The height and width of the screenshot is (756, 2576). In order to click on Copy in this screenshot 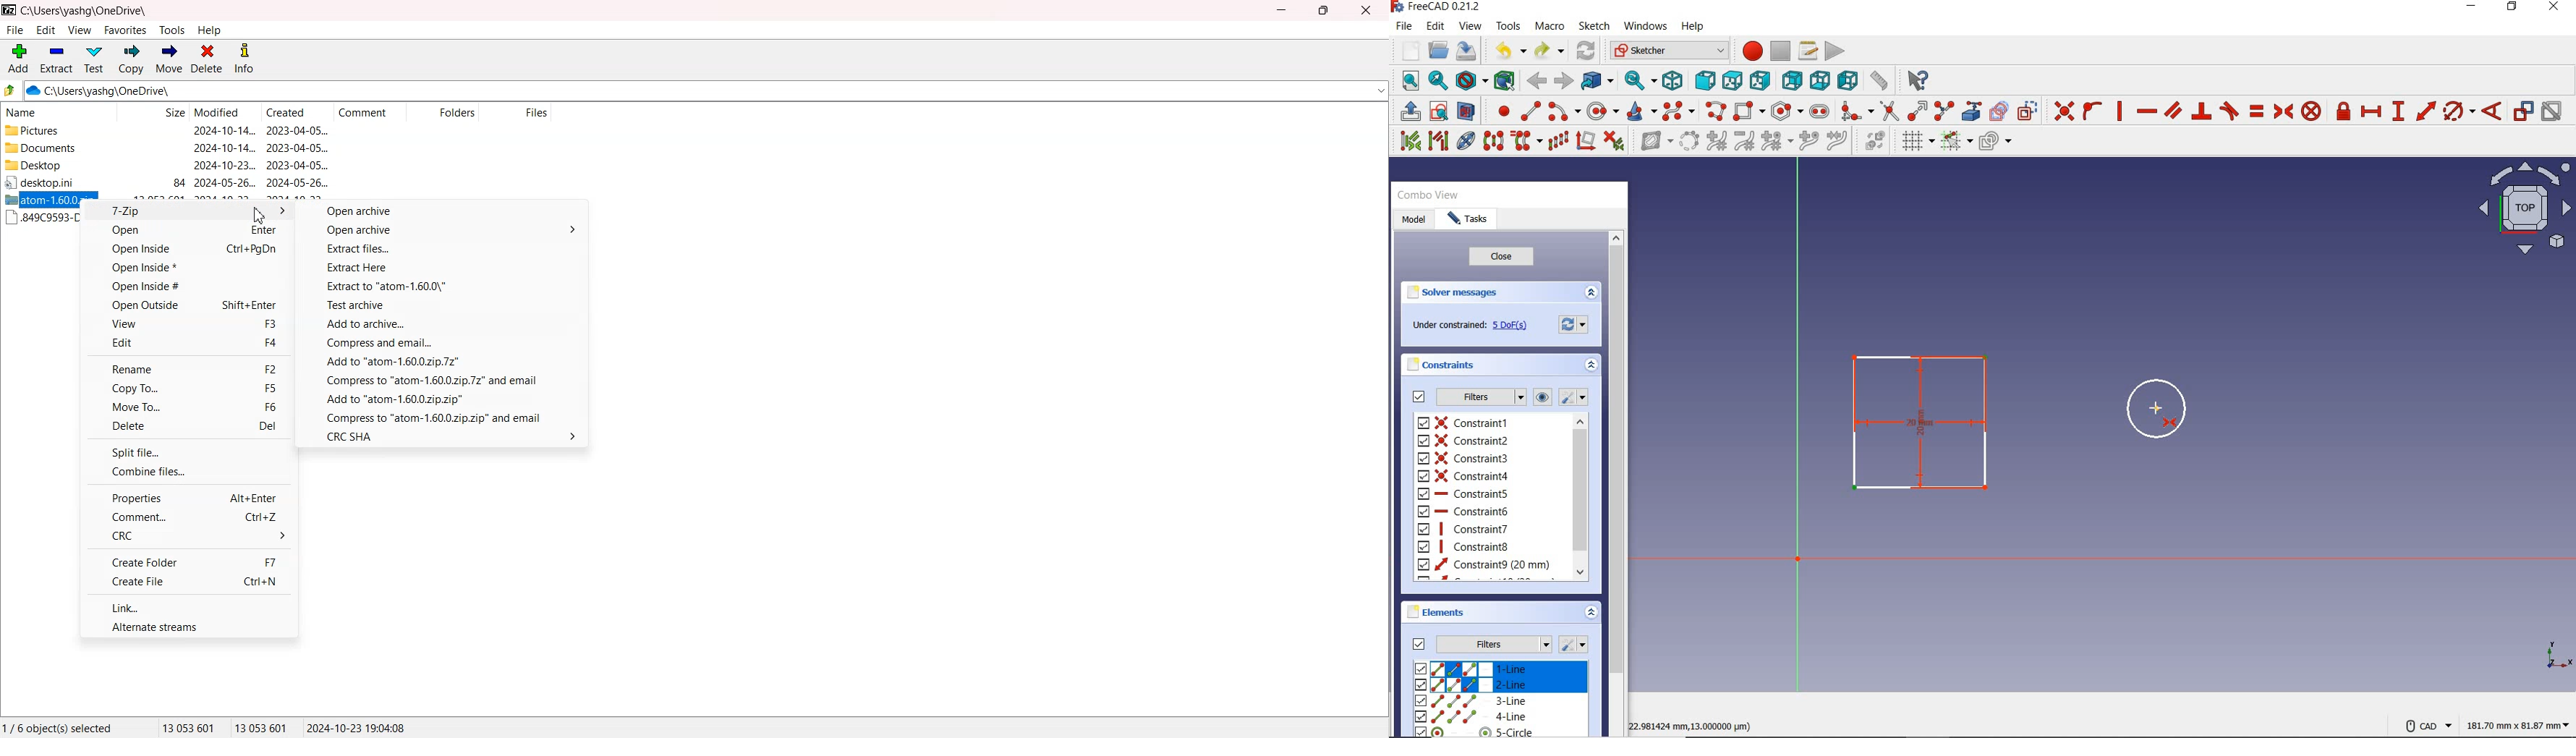, I will do `click(130, 59)`.